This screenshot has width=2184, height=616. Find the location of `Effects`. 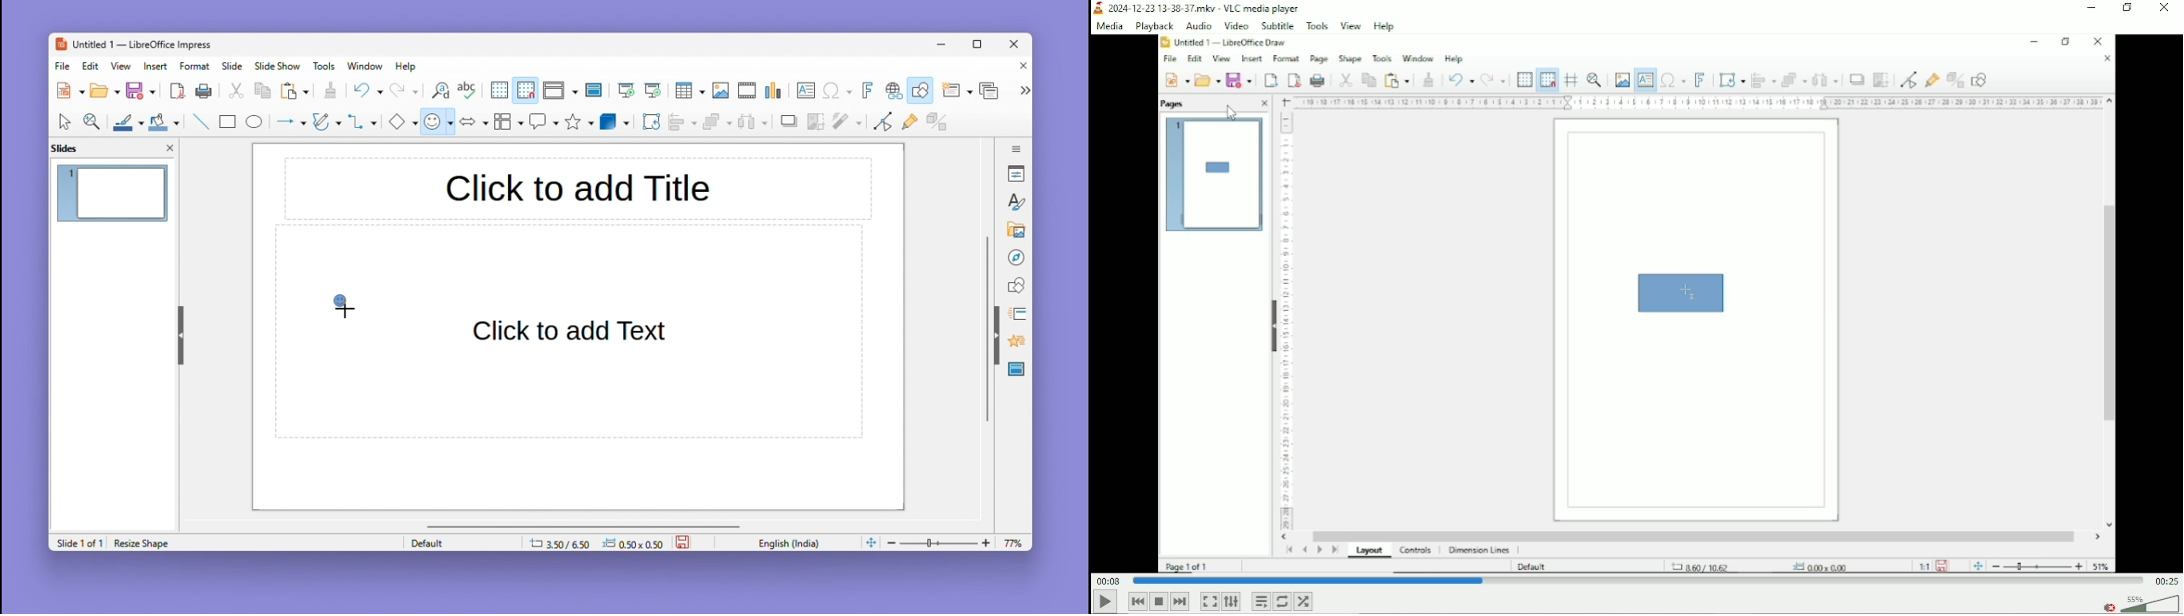

Effects is located at coordinates (1015, 344).